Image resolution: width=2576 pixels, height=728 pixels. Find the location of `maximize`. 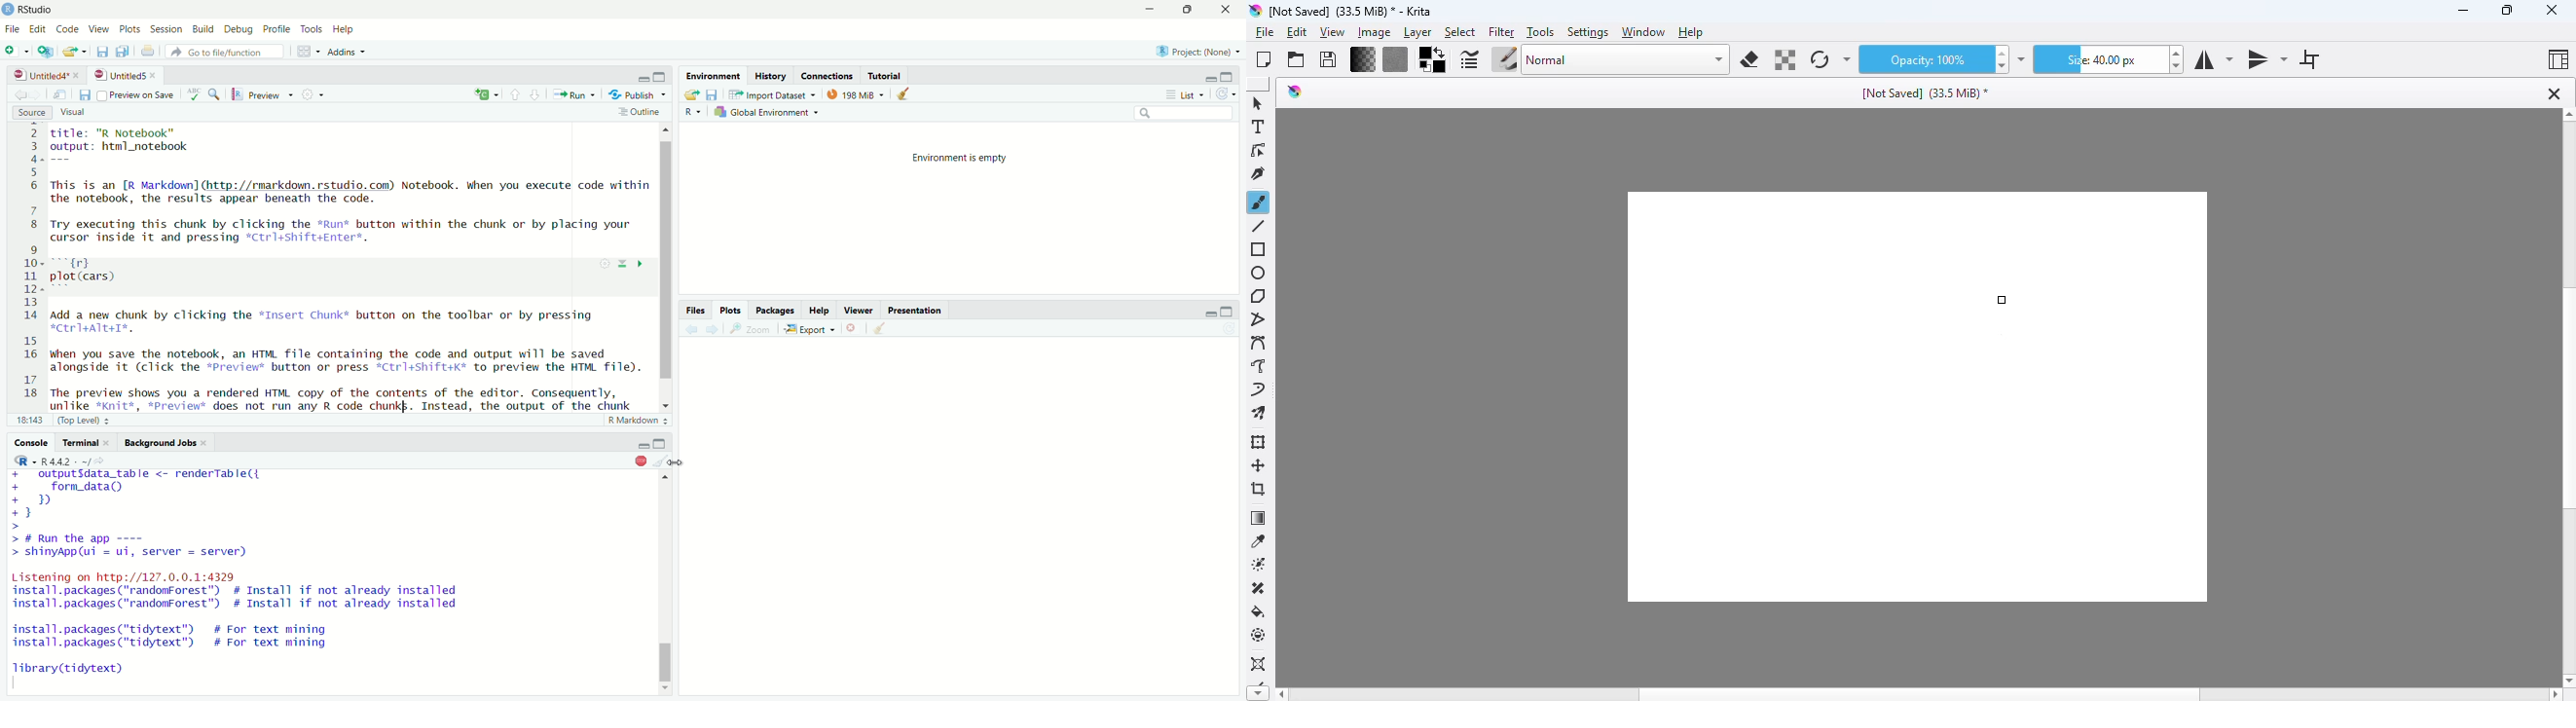

maximize is located at coordinates (661, 77).